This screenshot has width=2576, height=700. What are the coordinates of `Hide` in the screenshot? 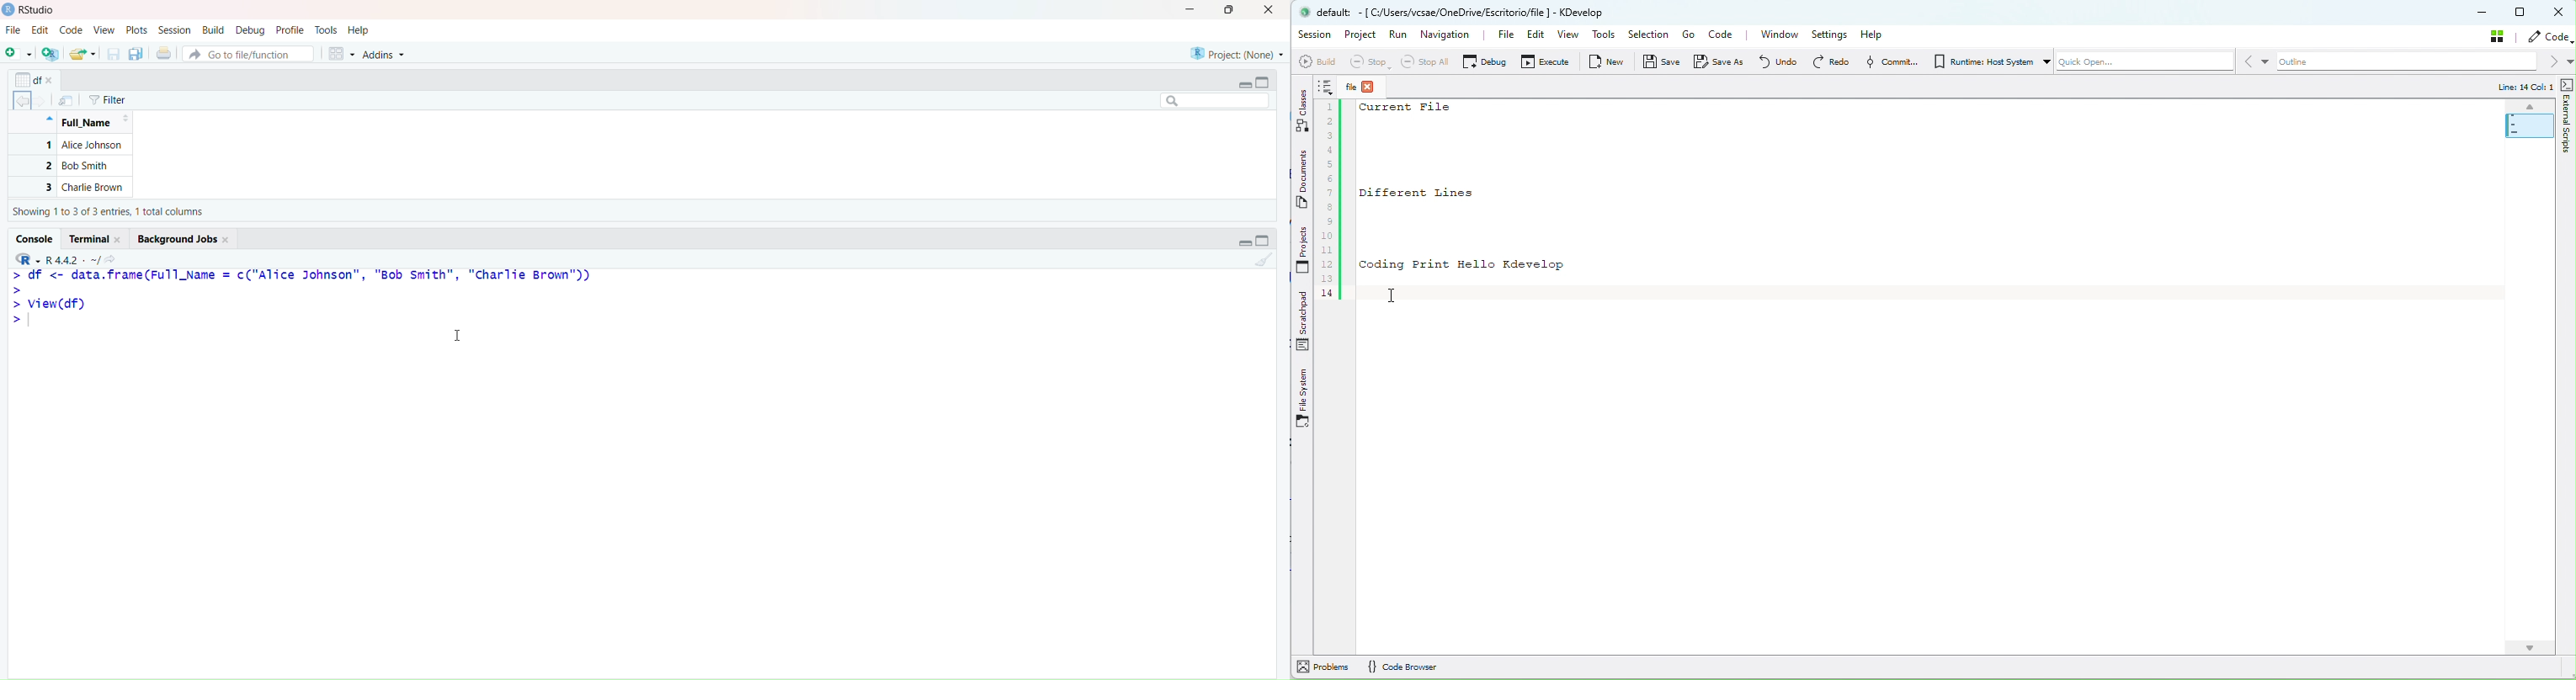 It's located at (48, 118).